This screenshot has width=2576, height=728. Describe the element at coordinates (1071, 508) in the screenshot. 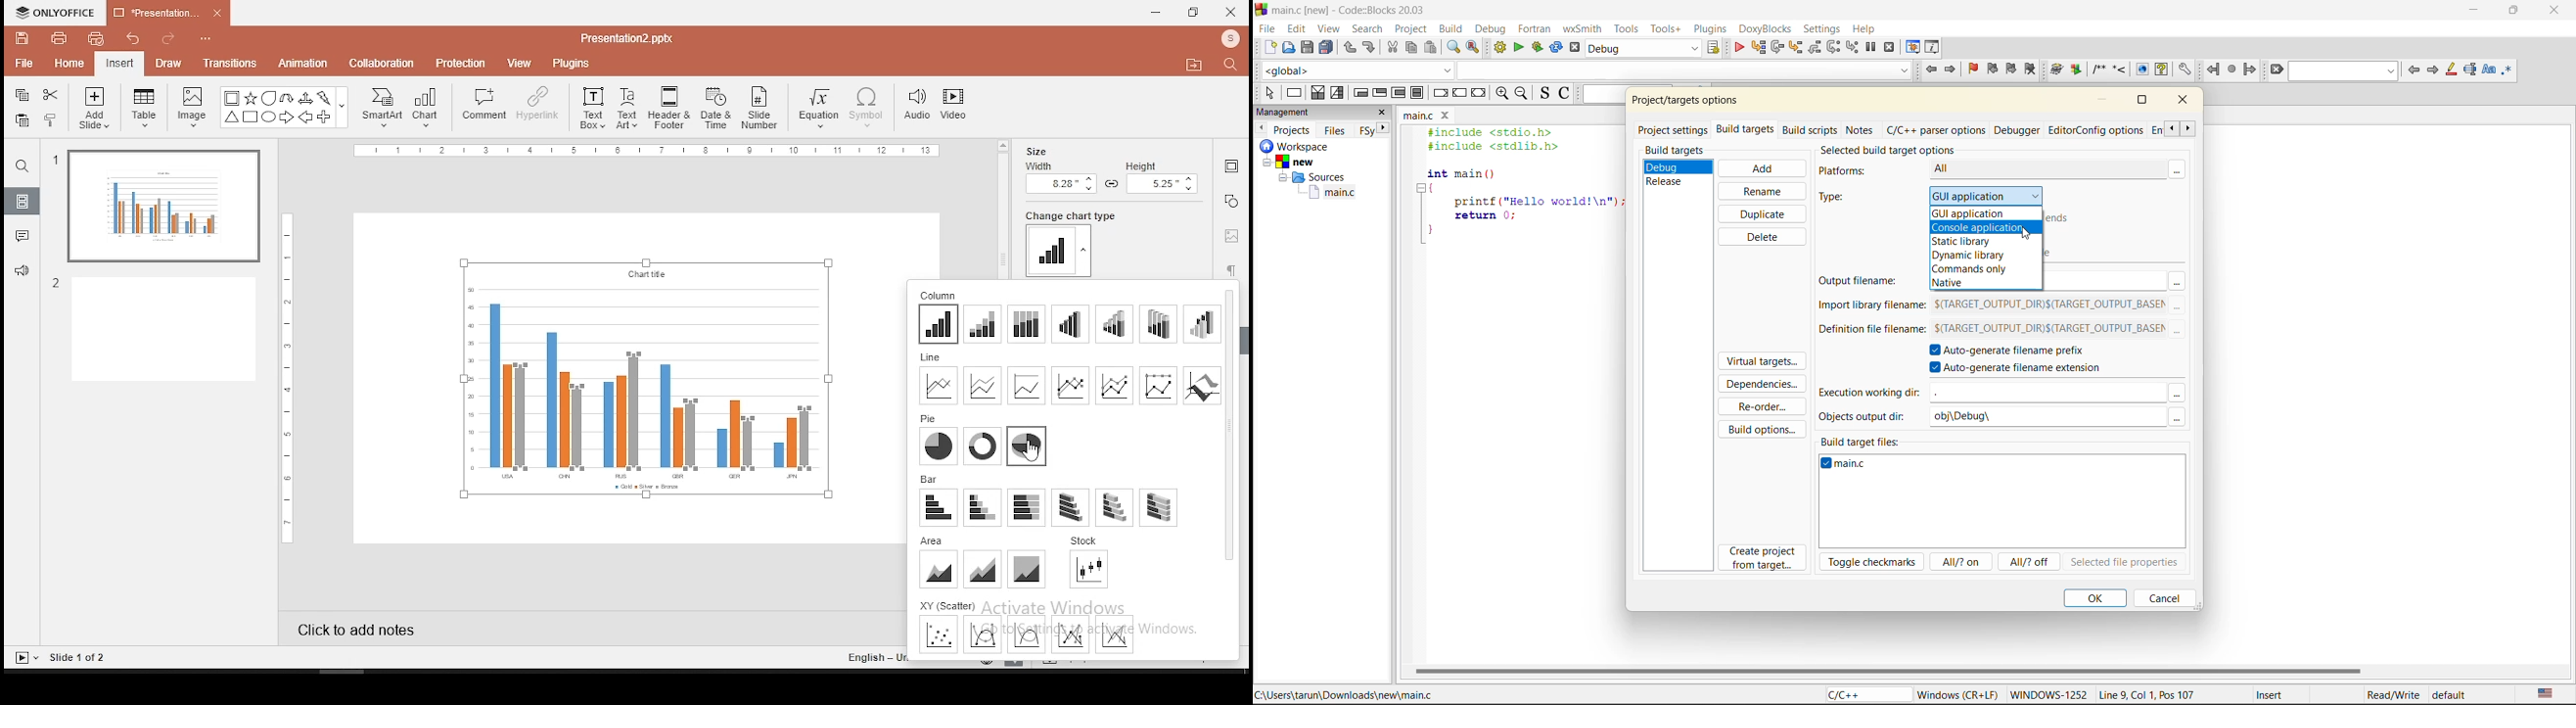

I see `bar 4` at that location.